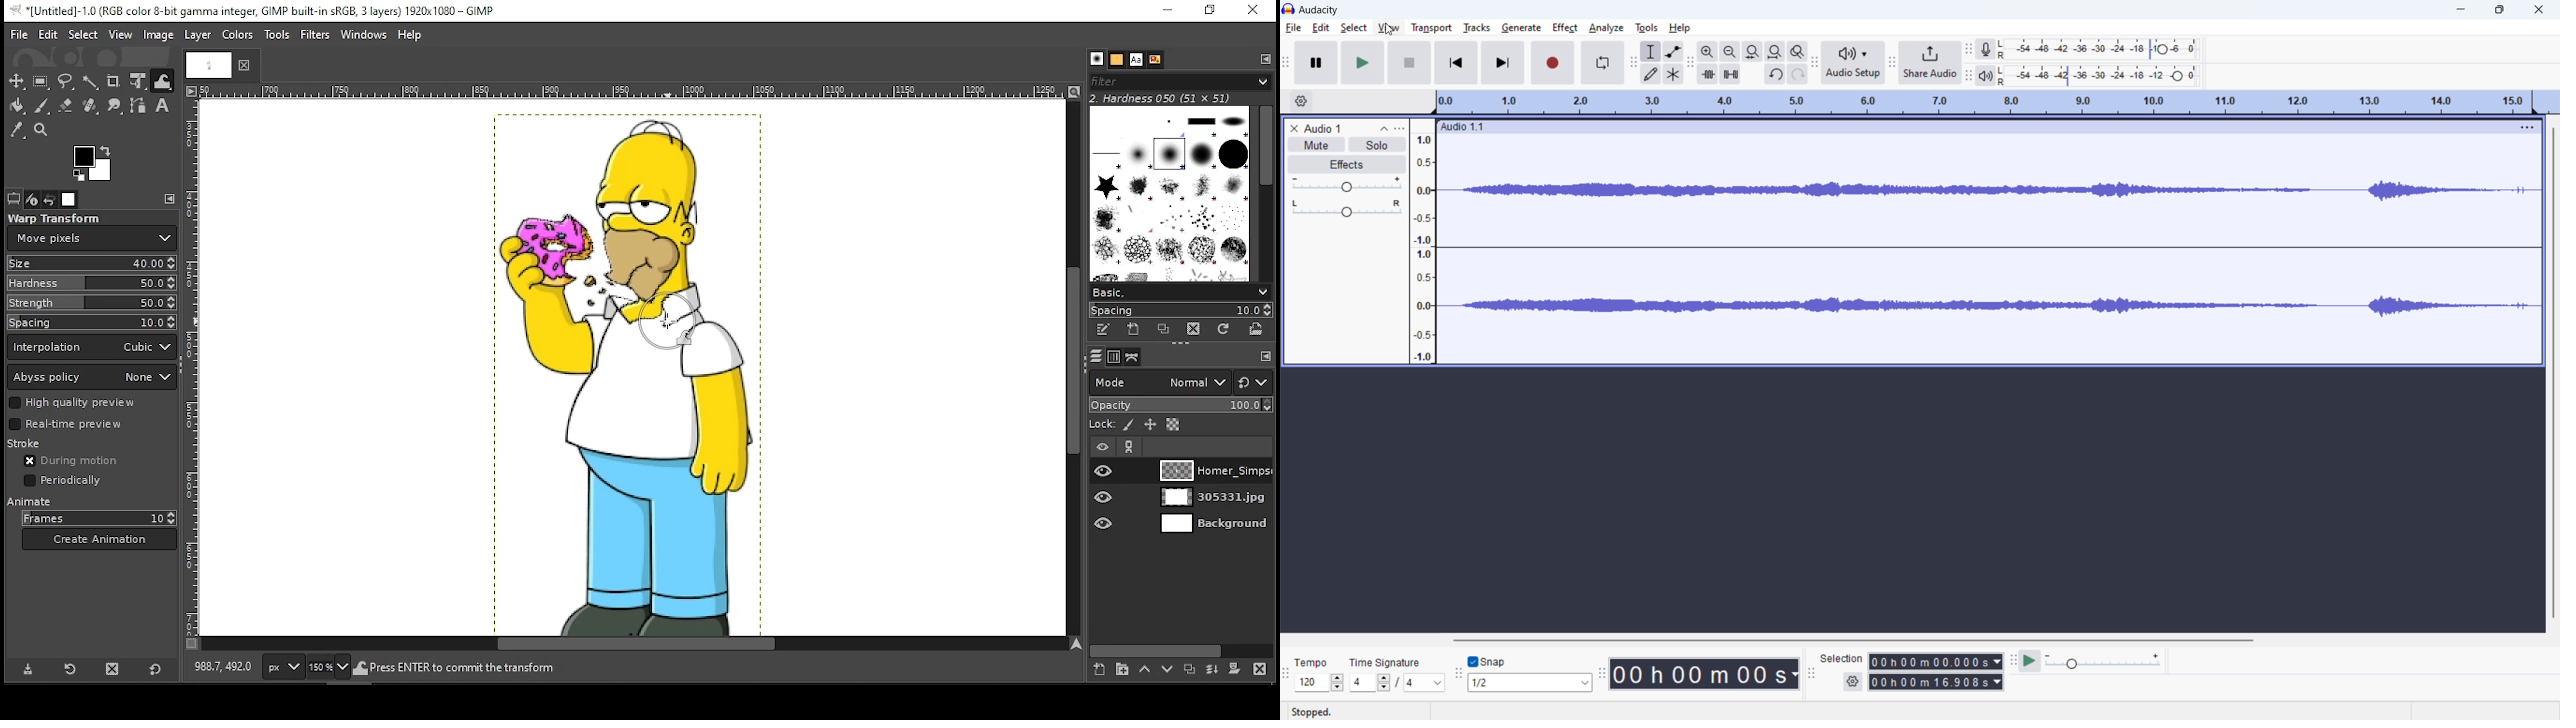  What do you see at coordinates (1690, 61) in the screenshot?
I see `edit toolbar` at bounding box center [1690, 61].